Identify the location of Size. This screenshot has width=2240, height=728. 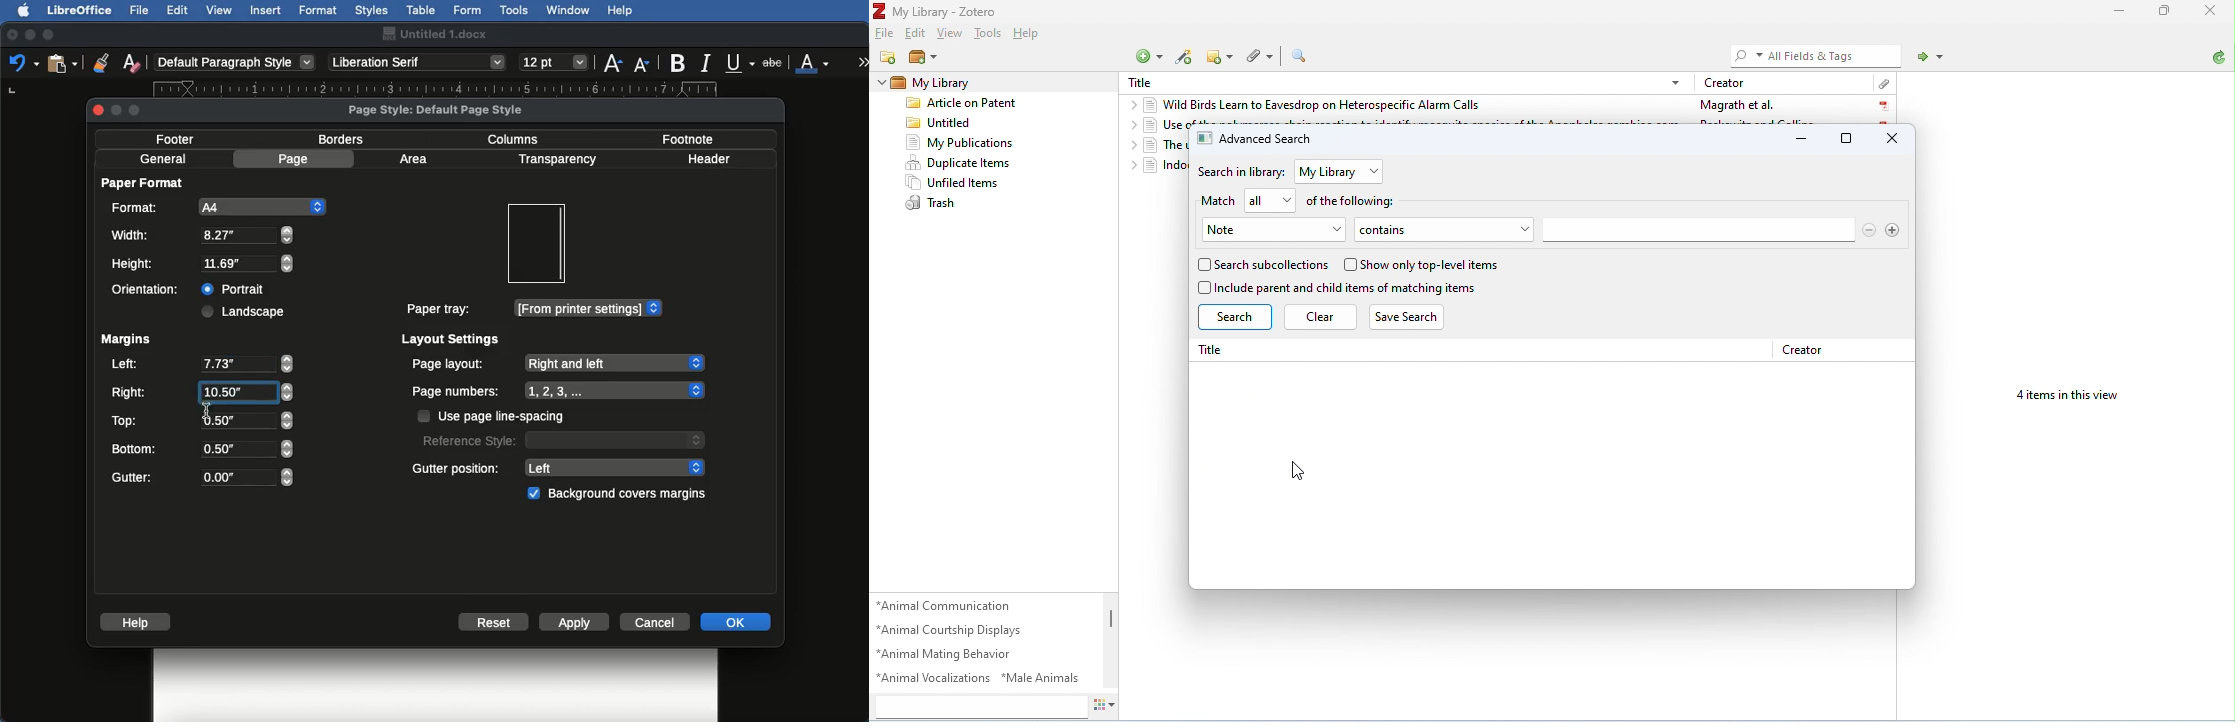
(555, 63).